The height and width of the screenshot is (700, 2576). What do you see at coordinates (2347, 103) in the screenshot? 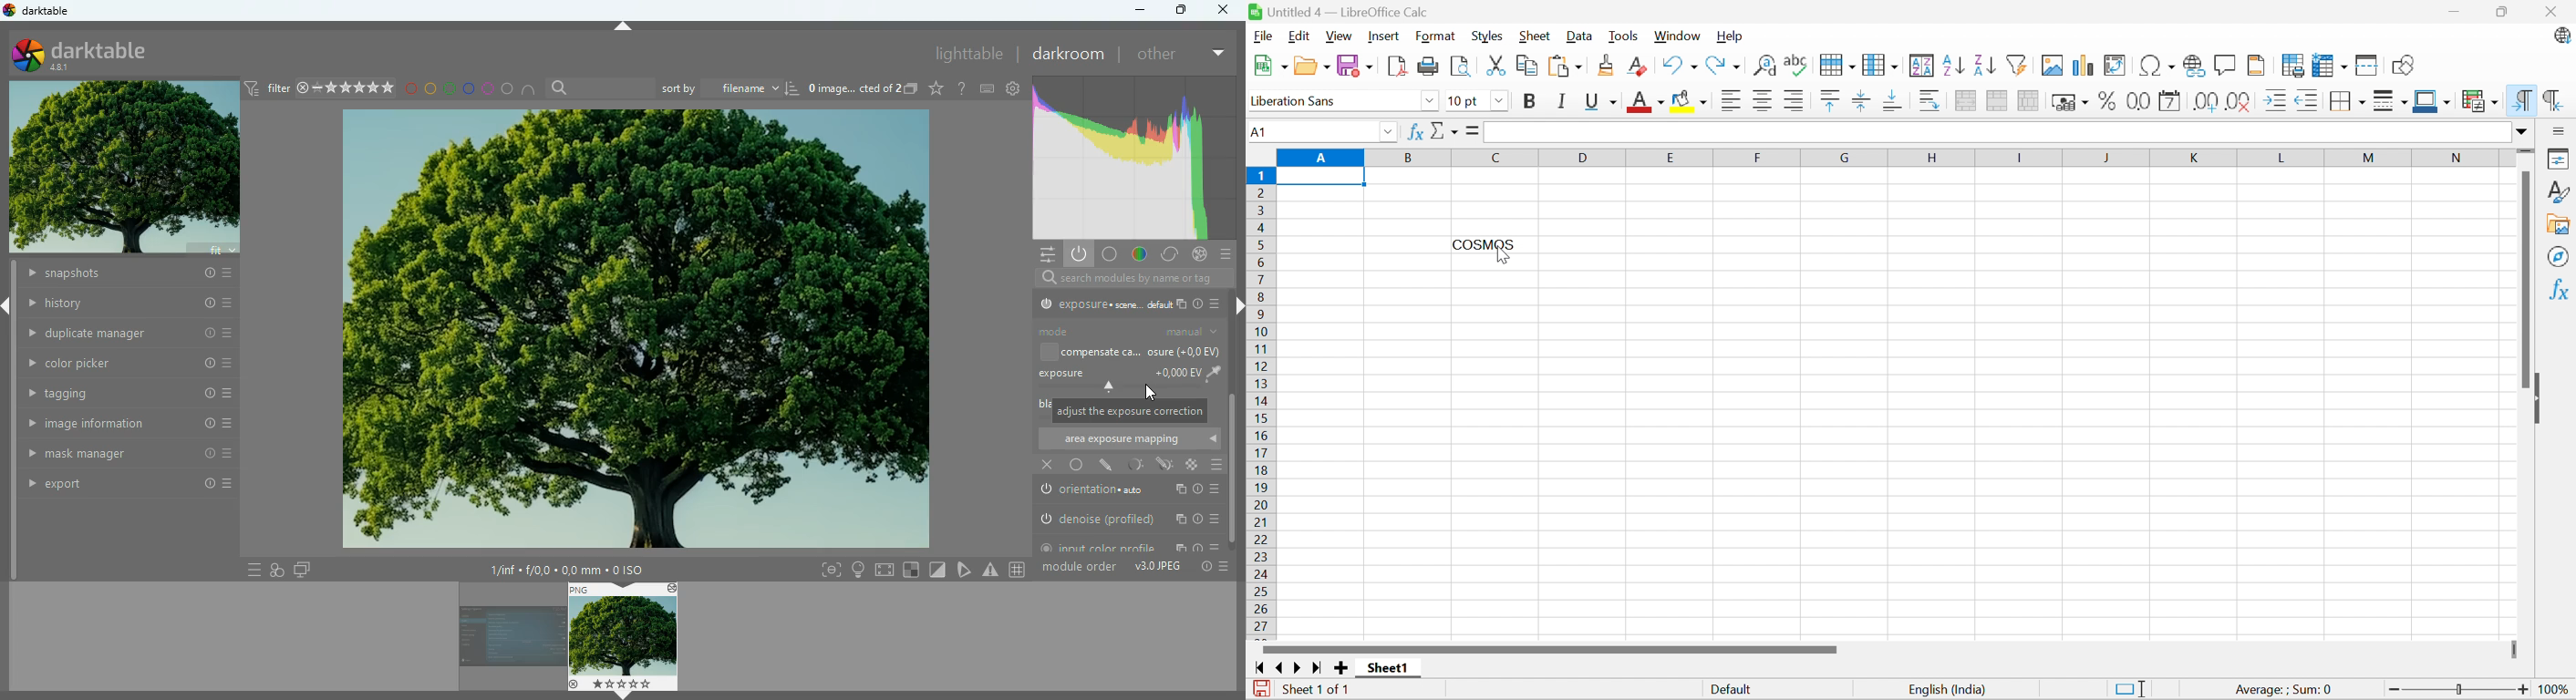
I see `Borders` at bounding box center [2347, 103].